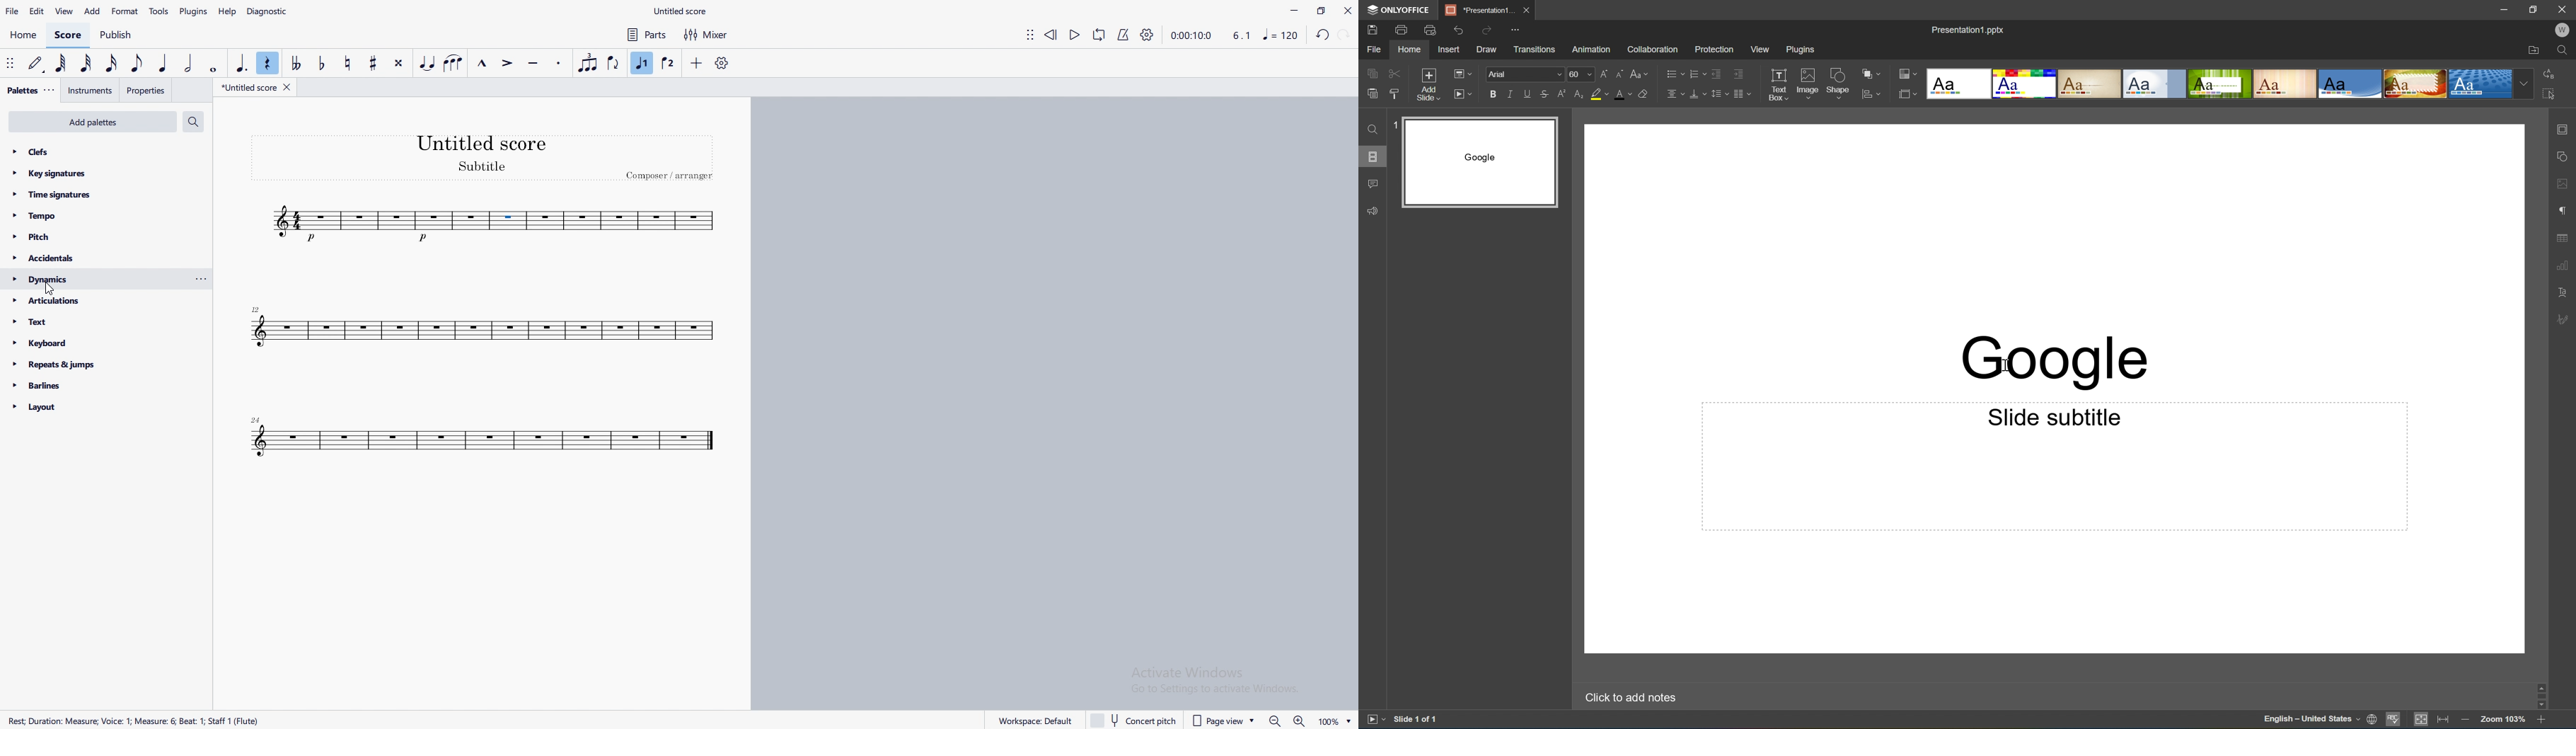  What do you see at coordinates (1643, 94) in the screenshot?
I see `Clear style` at bounding box center [1643, 94].